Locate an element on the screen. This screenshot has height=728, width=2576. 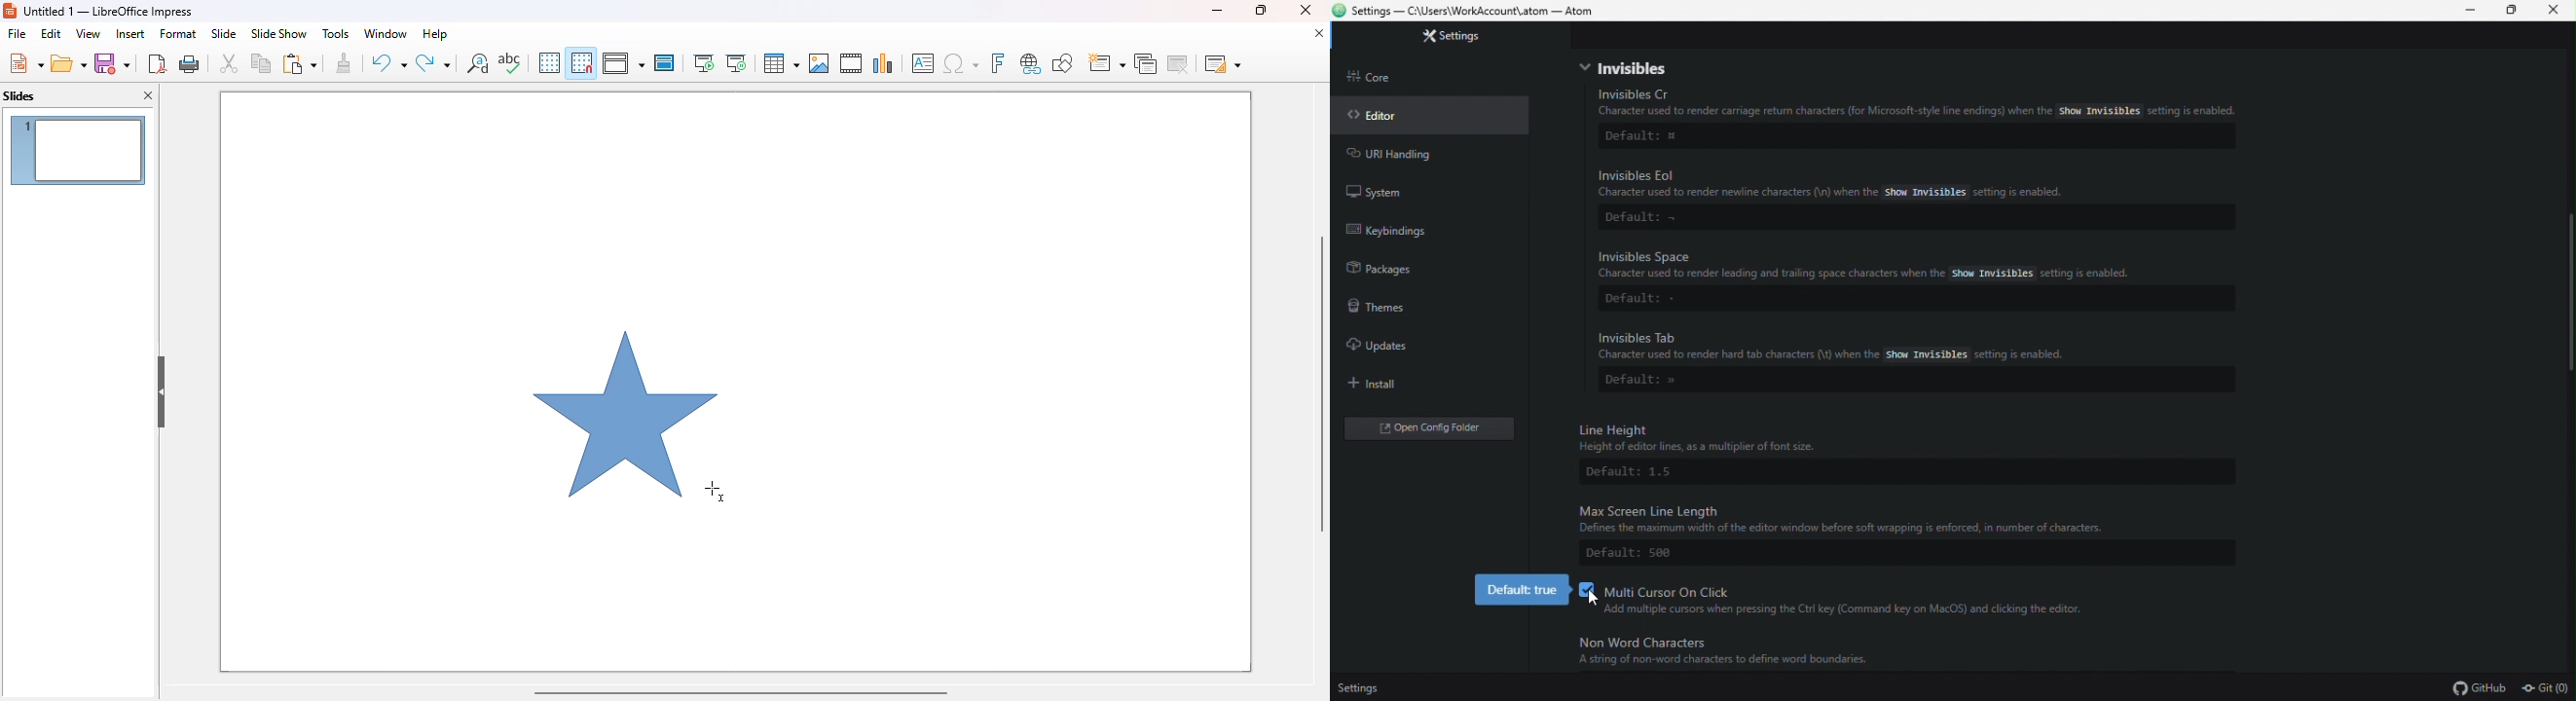
save is located at coordinates (112, 63).